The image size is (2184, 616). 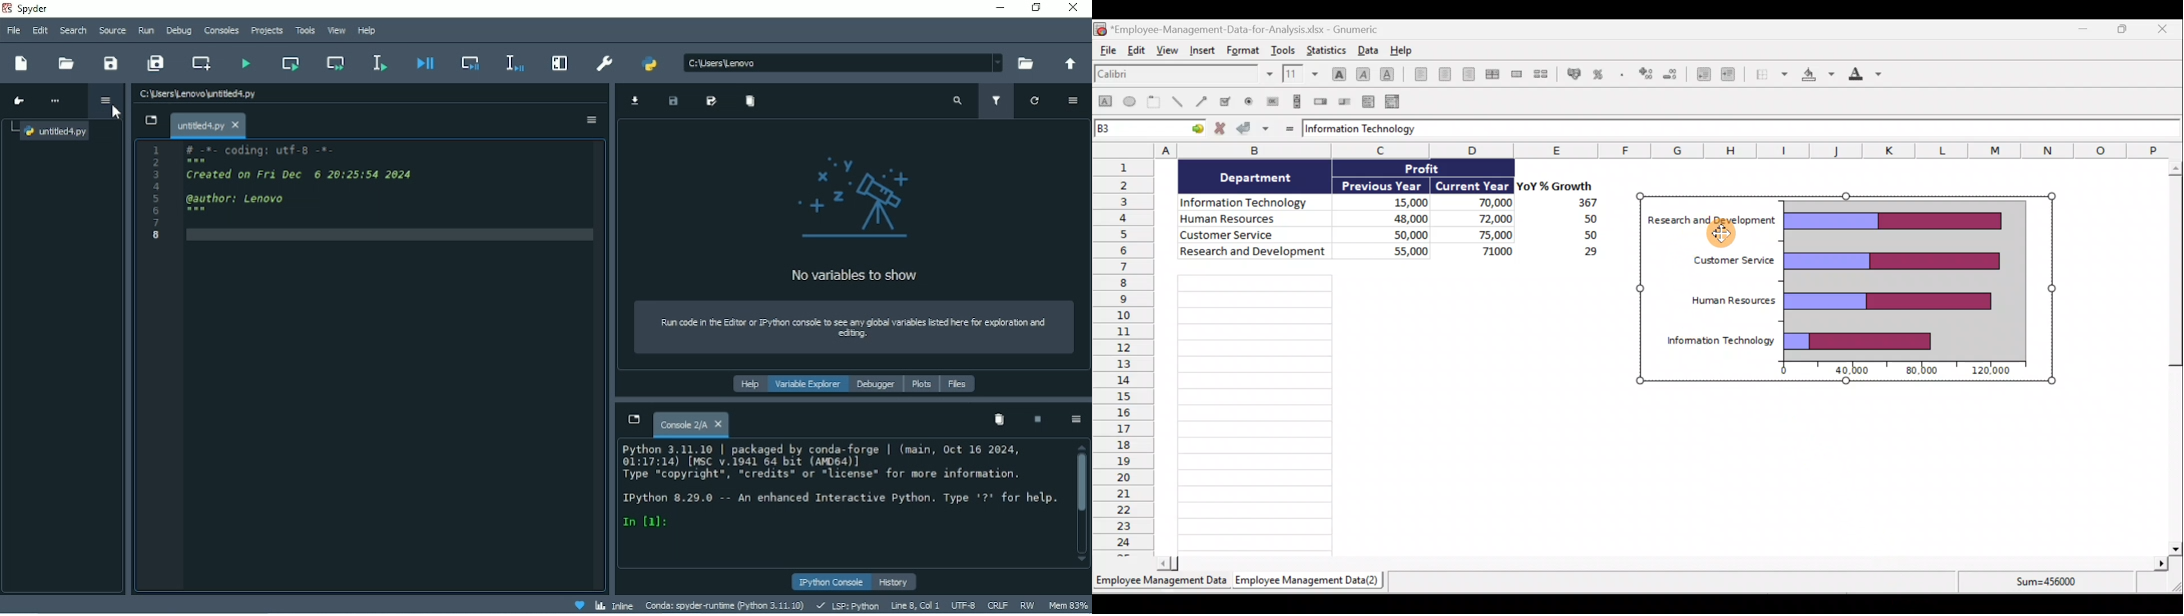 What do you see at coordinates (604, 63) in the screenshot?
I see `Preferences` at bounding box center [604, 63].